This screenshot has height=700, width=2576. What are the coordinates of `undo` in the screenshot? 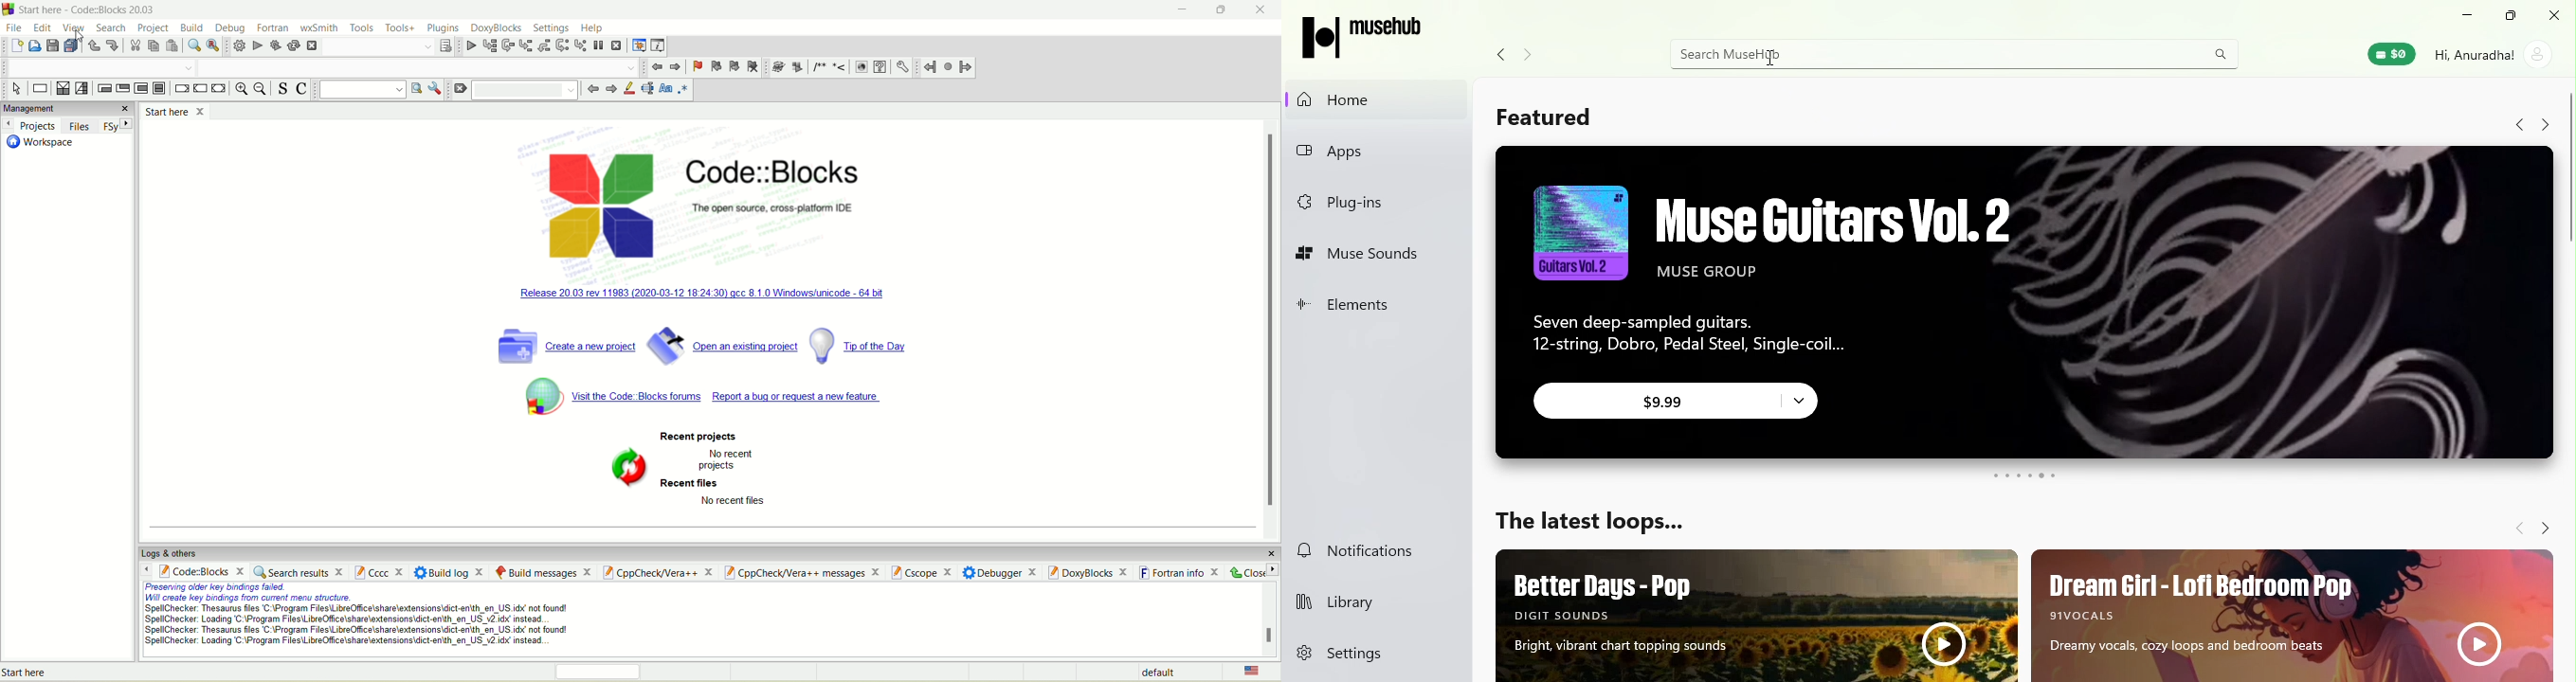 It's located at (95, 46).